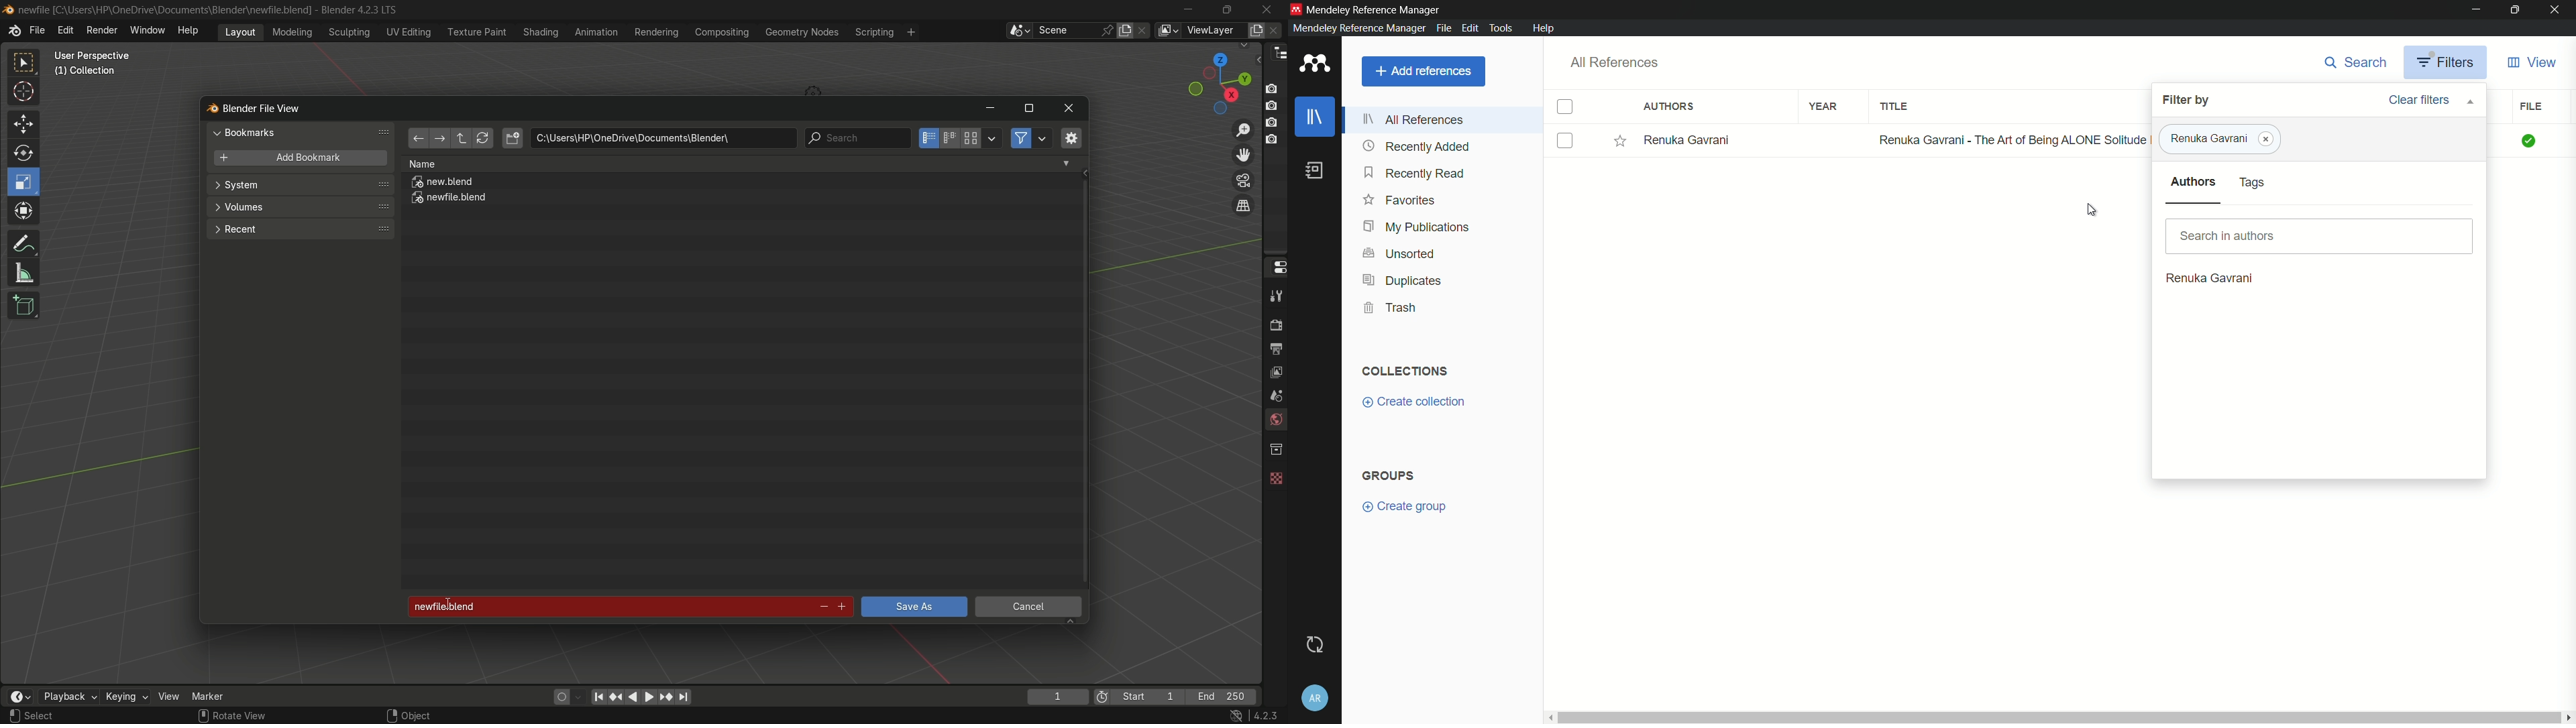  Describe the element at coordinates (425, 712) in the screenshot. I see `Object` at that location.